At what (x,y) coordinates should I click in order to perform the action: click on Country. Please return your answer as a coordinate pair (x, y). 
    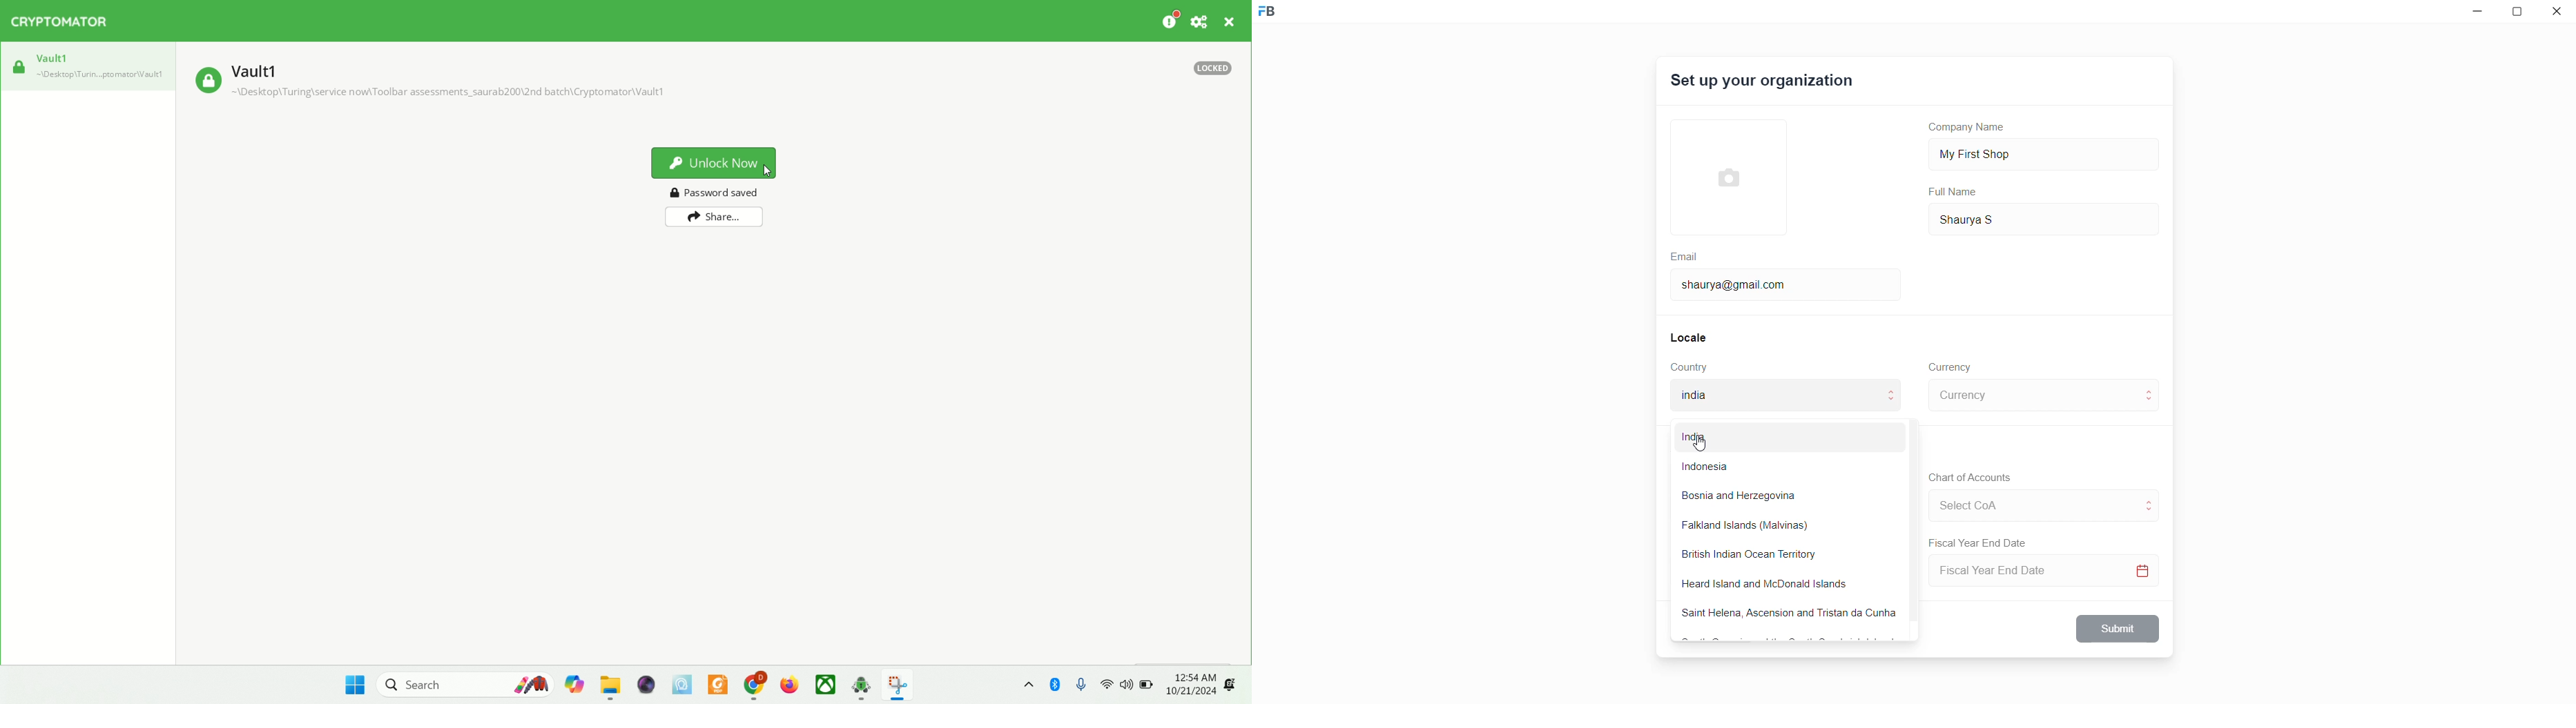
    Looking at the image, I should click on (1692, 367).